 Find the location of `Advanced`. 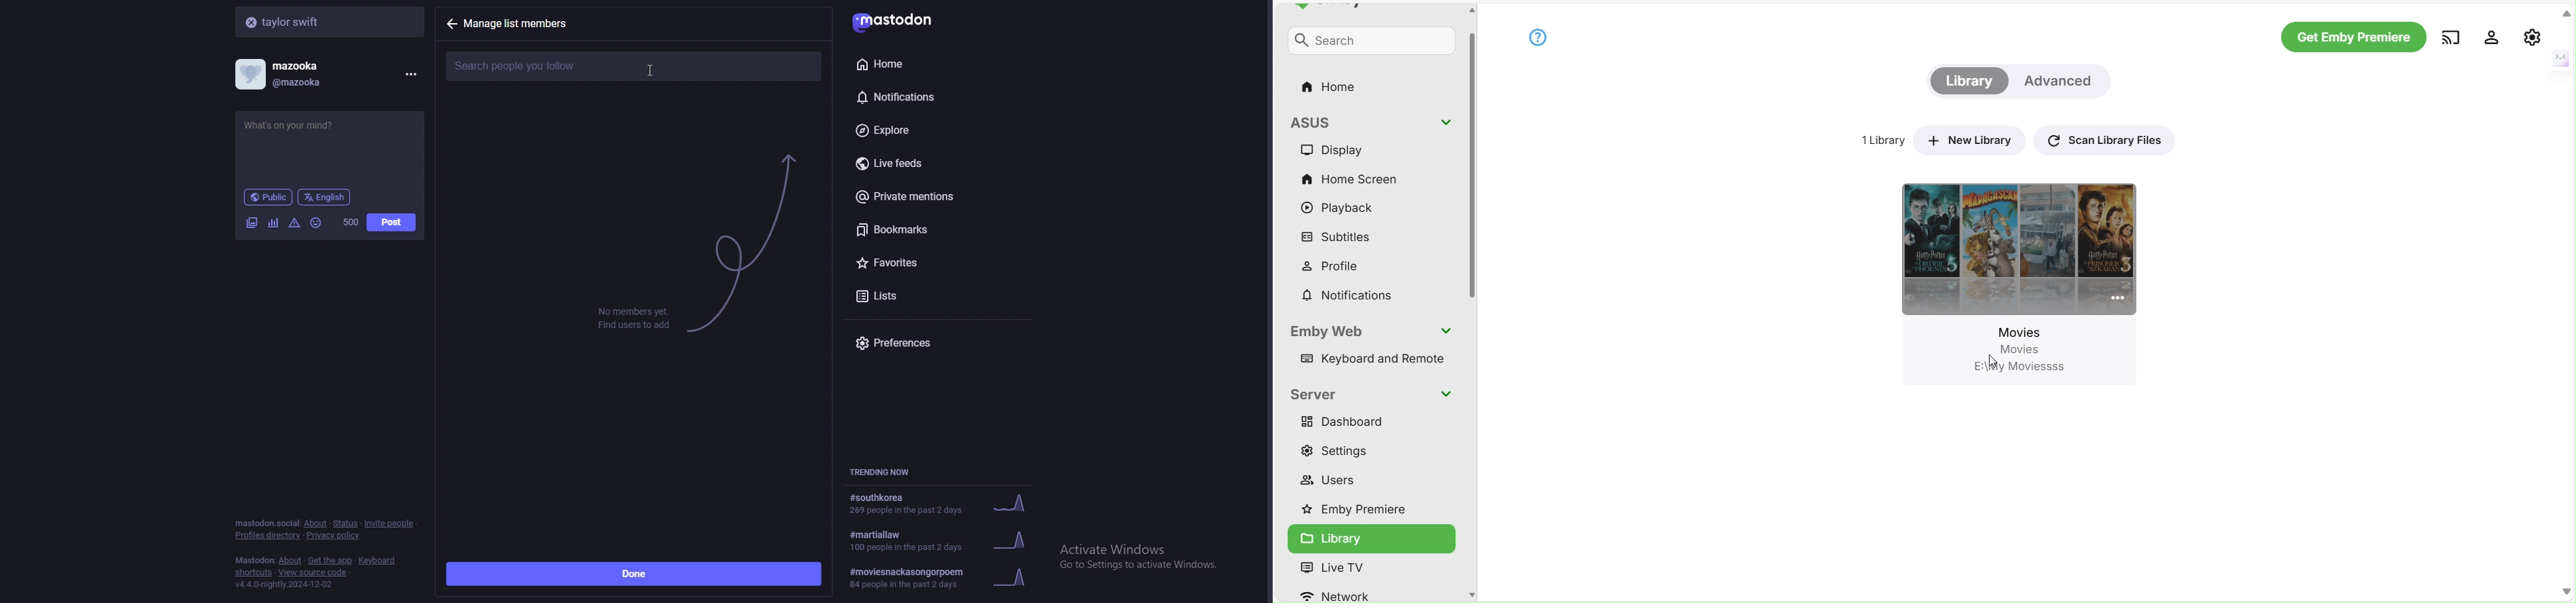

Advanced is located at coordinates (2062, 81).